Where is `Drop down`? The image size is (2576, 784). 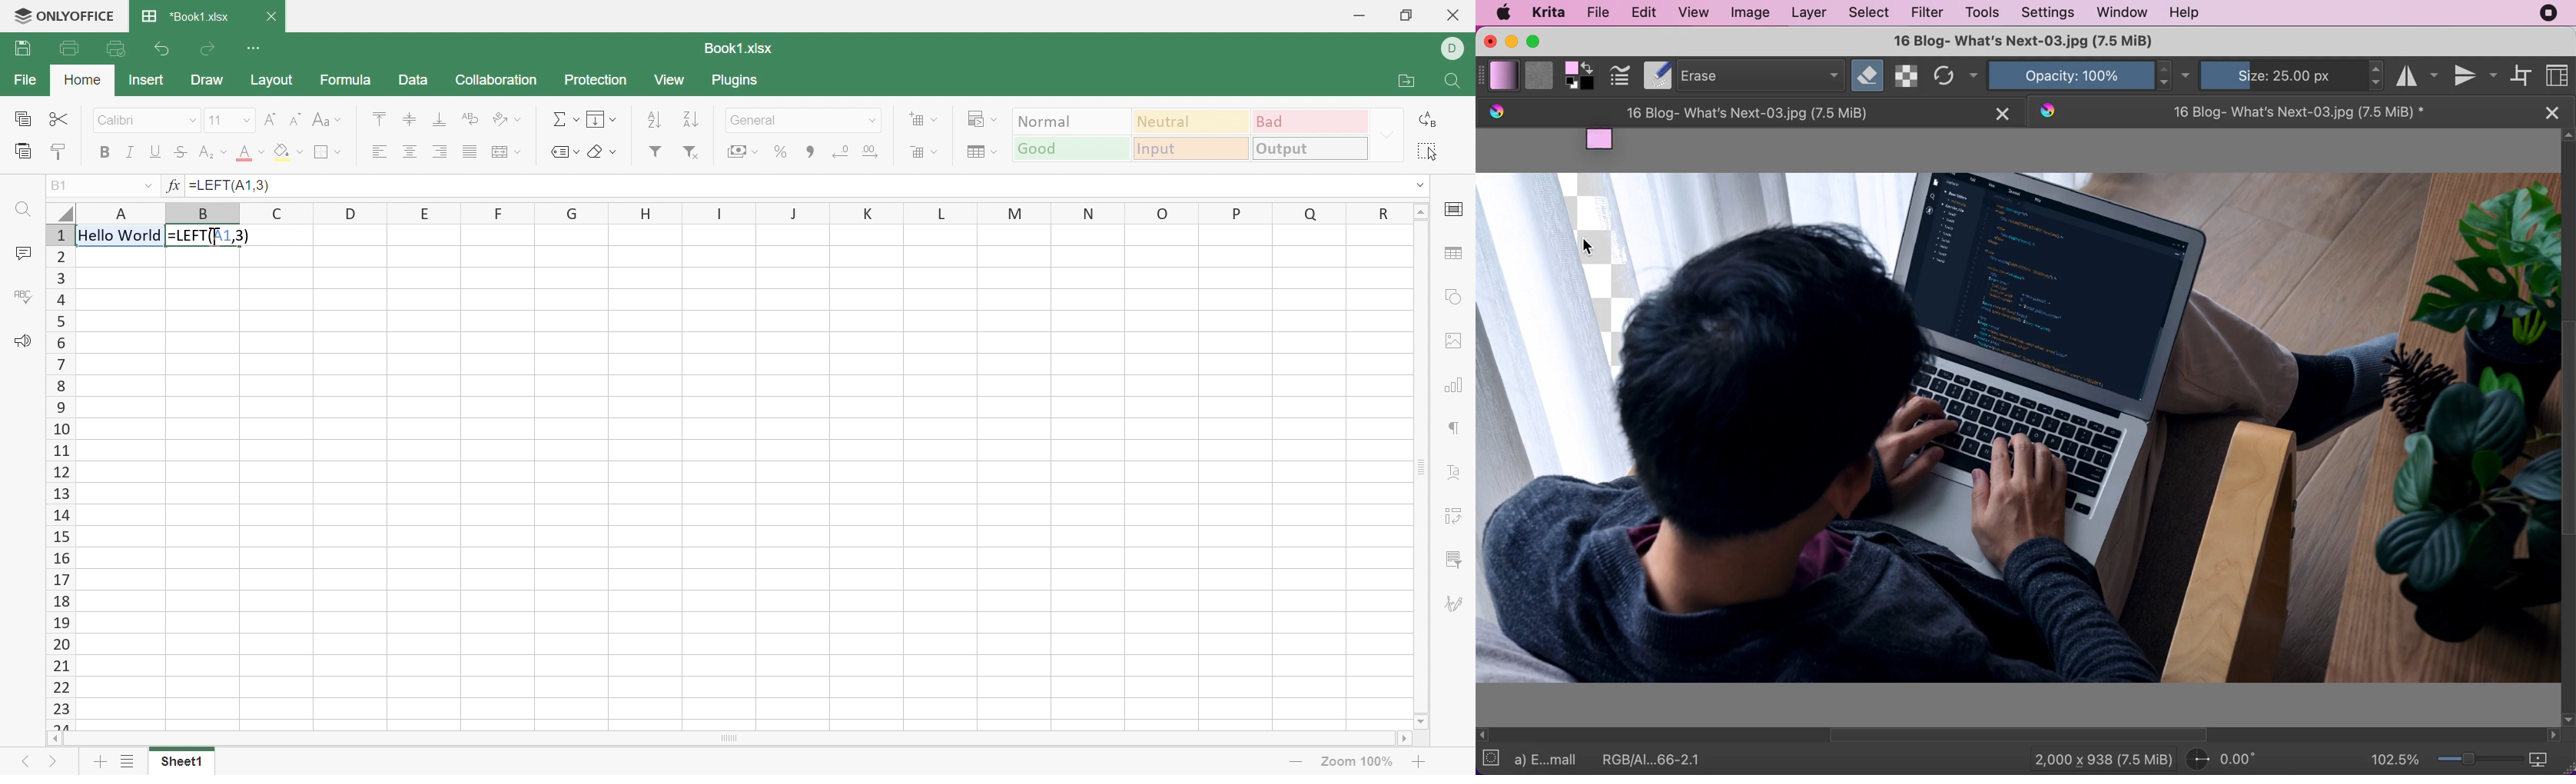
Drop down is located at coordinates (1421, 186).